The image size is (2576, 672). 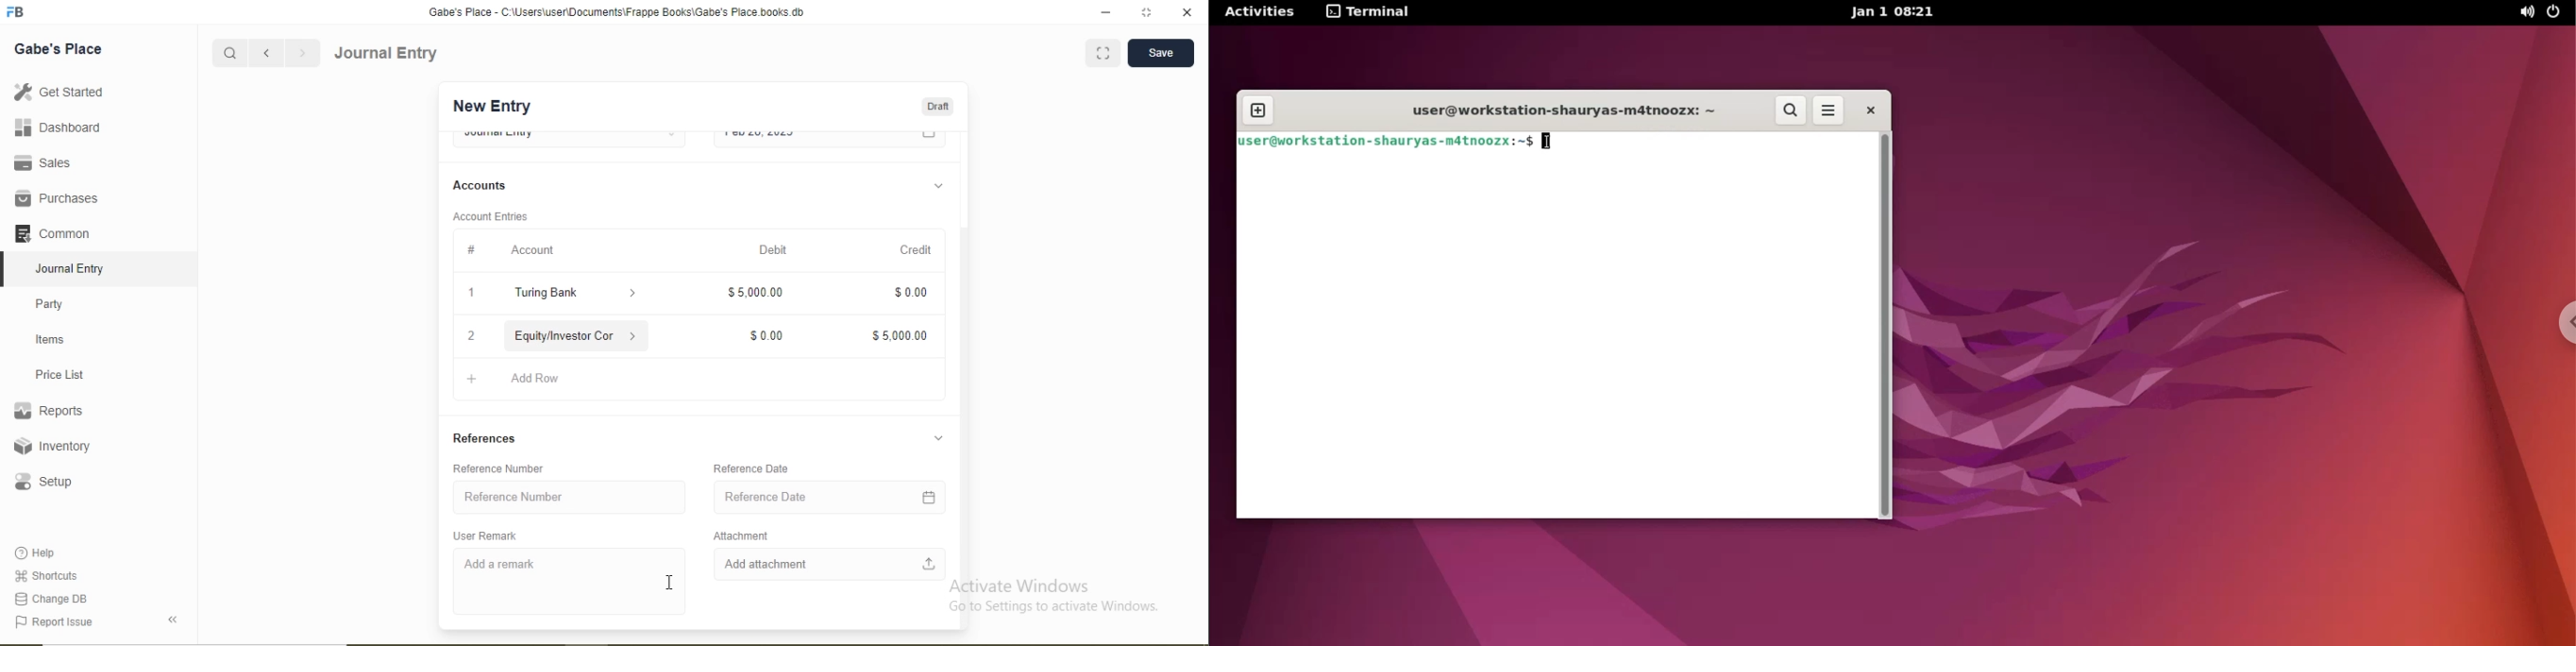 I want to click on Backward, so click(x=266, y=54).